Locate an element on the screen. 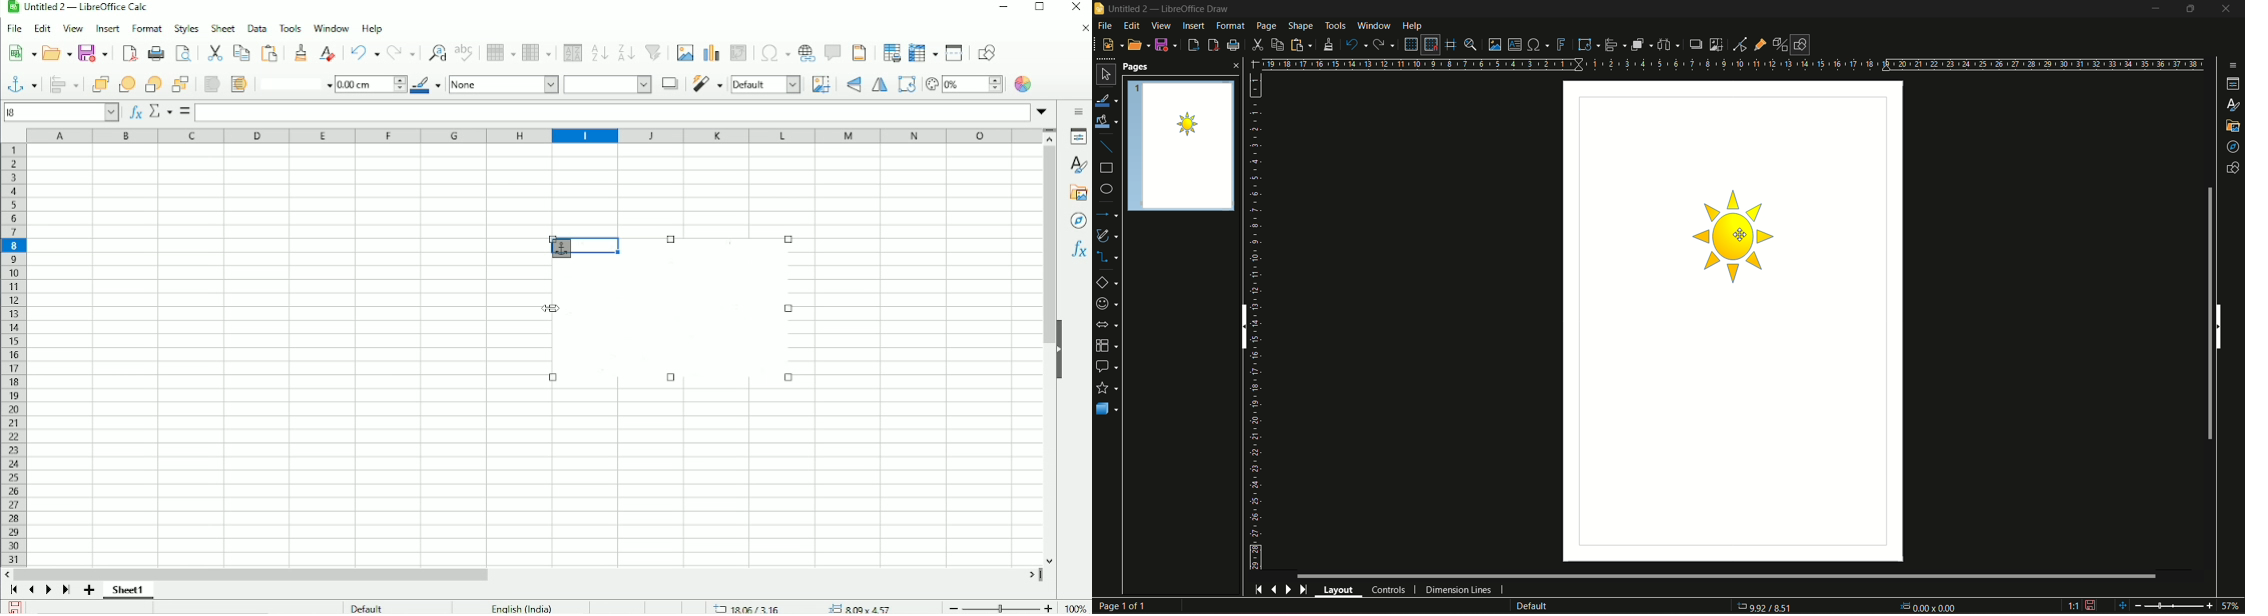 This screenshot has height=616, width=2268. cut is located at coordinates (1259, 44).